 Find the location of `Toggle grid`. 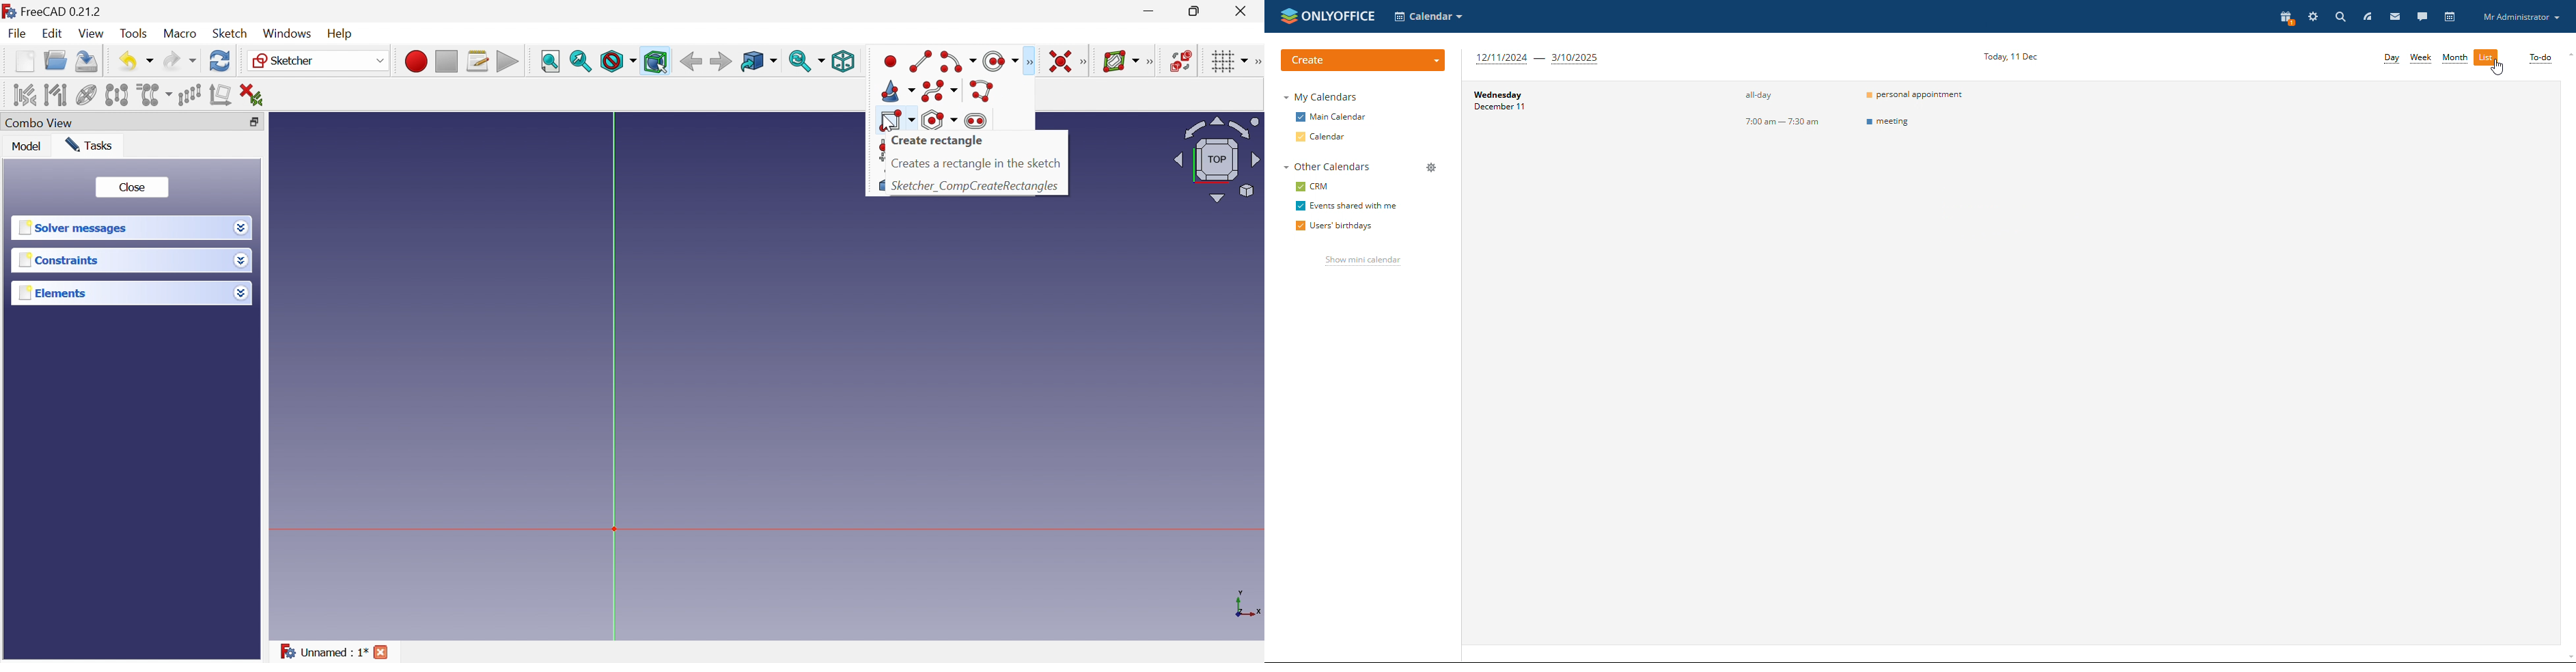

Toggle grid is located at coordinates (1229, 61).